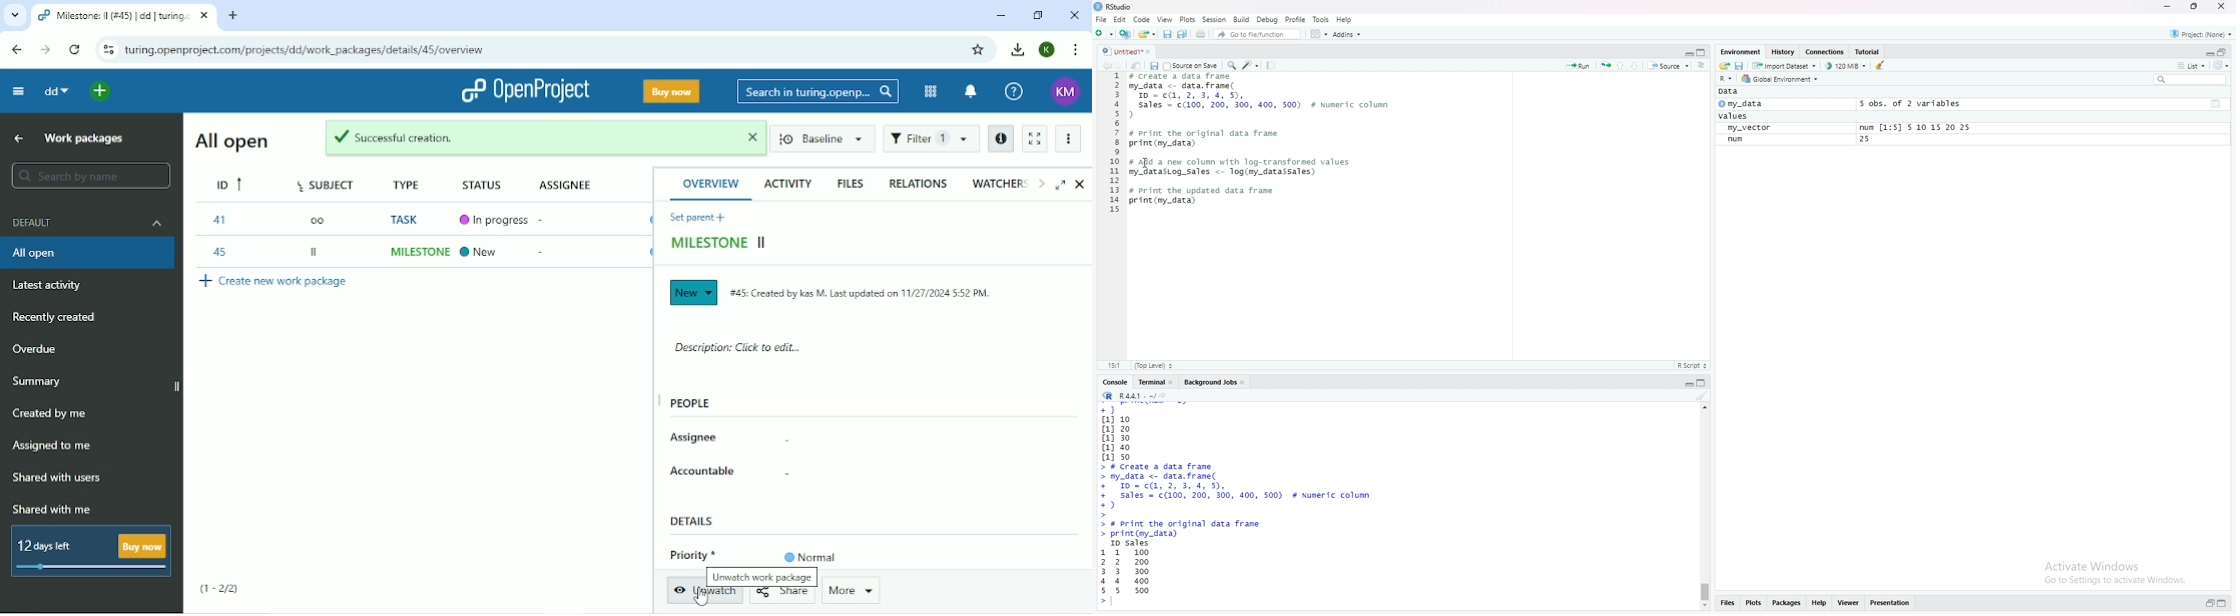  What do you see at coordinates (1707, 512) in the screenshot?
I see `scrollbar` at bounding box center [1707, 512].